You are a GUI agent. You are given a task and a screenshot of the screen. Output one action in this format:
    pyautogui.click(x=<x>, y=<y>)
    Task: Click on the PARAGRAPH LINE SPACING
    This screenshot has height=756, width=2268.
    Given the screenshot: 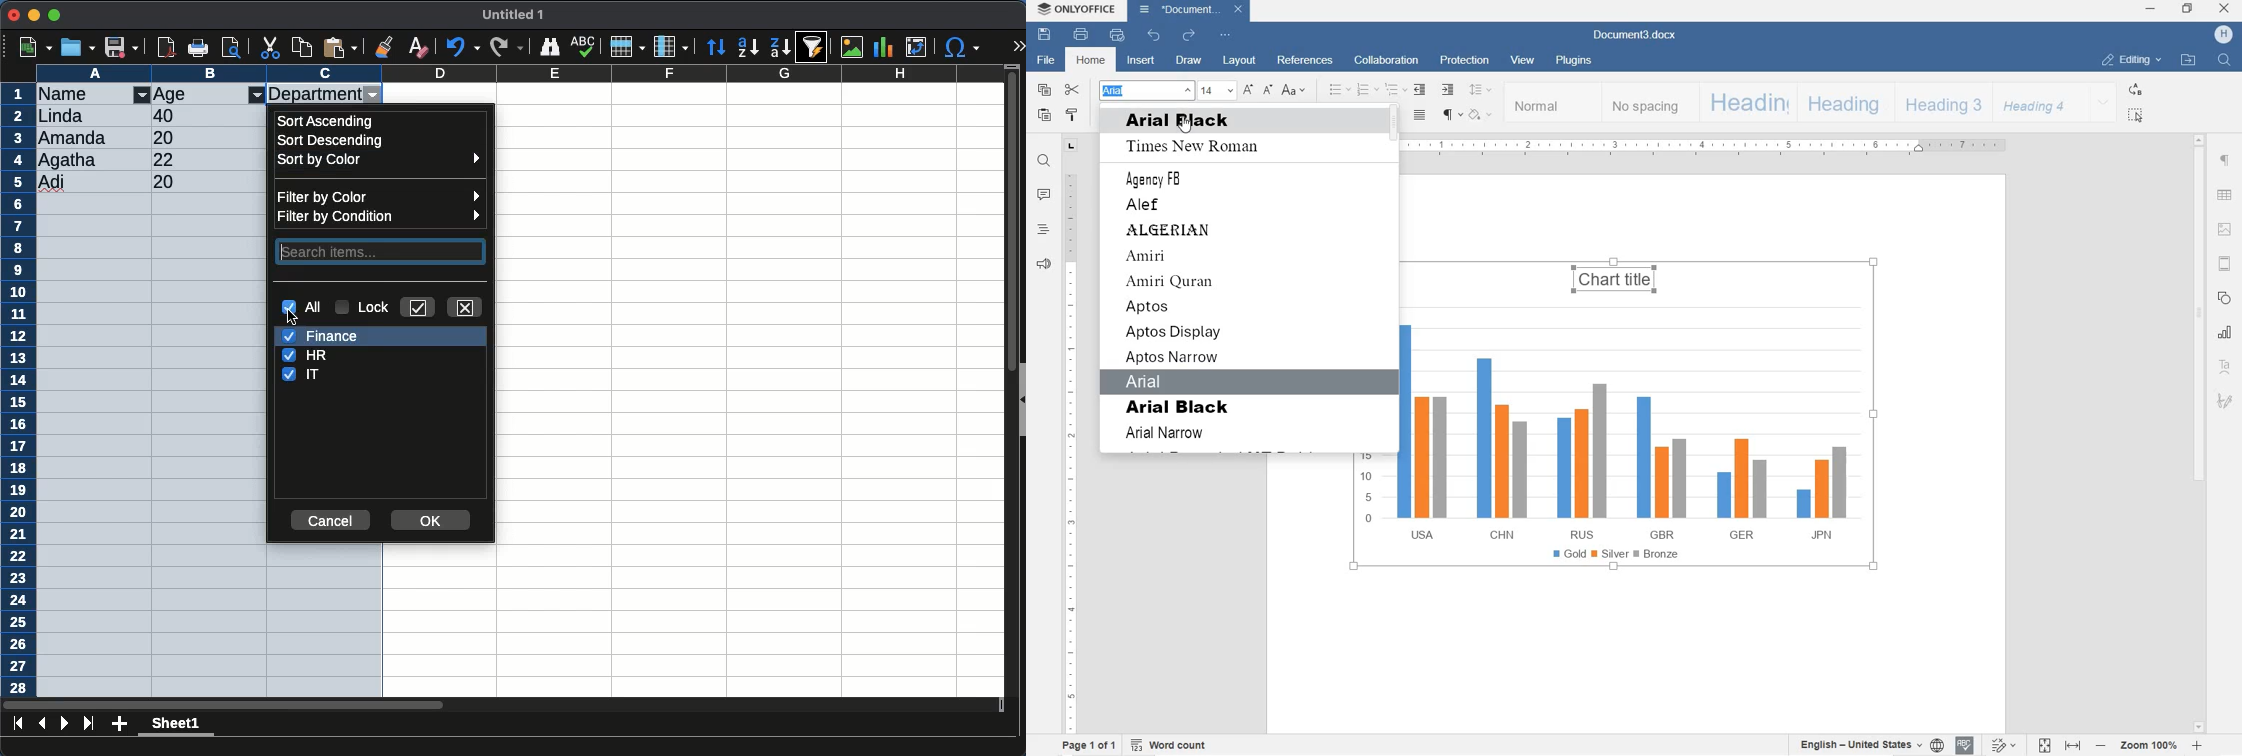 What is the action you would take?
    pyautogui.click(x=1480, y=91)
    